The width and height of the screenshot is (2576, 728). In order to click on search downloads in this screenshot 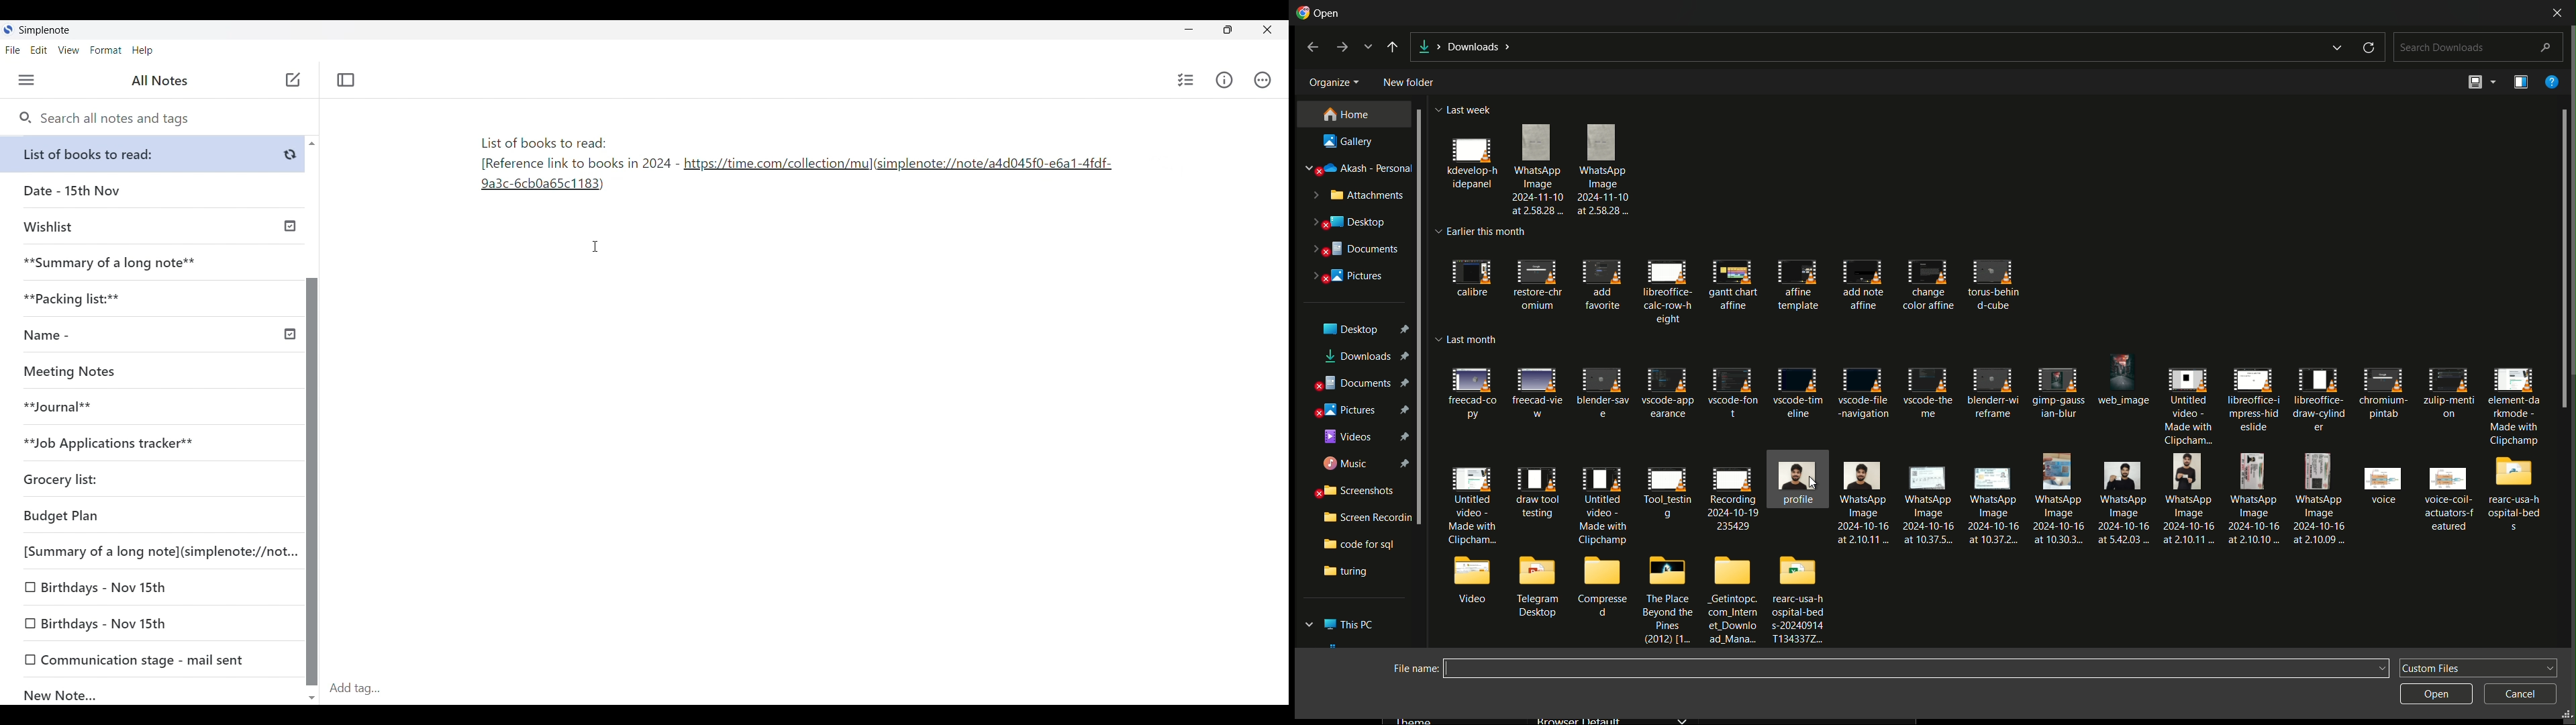, I will do `click(2478, 48)`.